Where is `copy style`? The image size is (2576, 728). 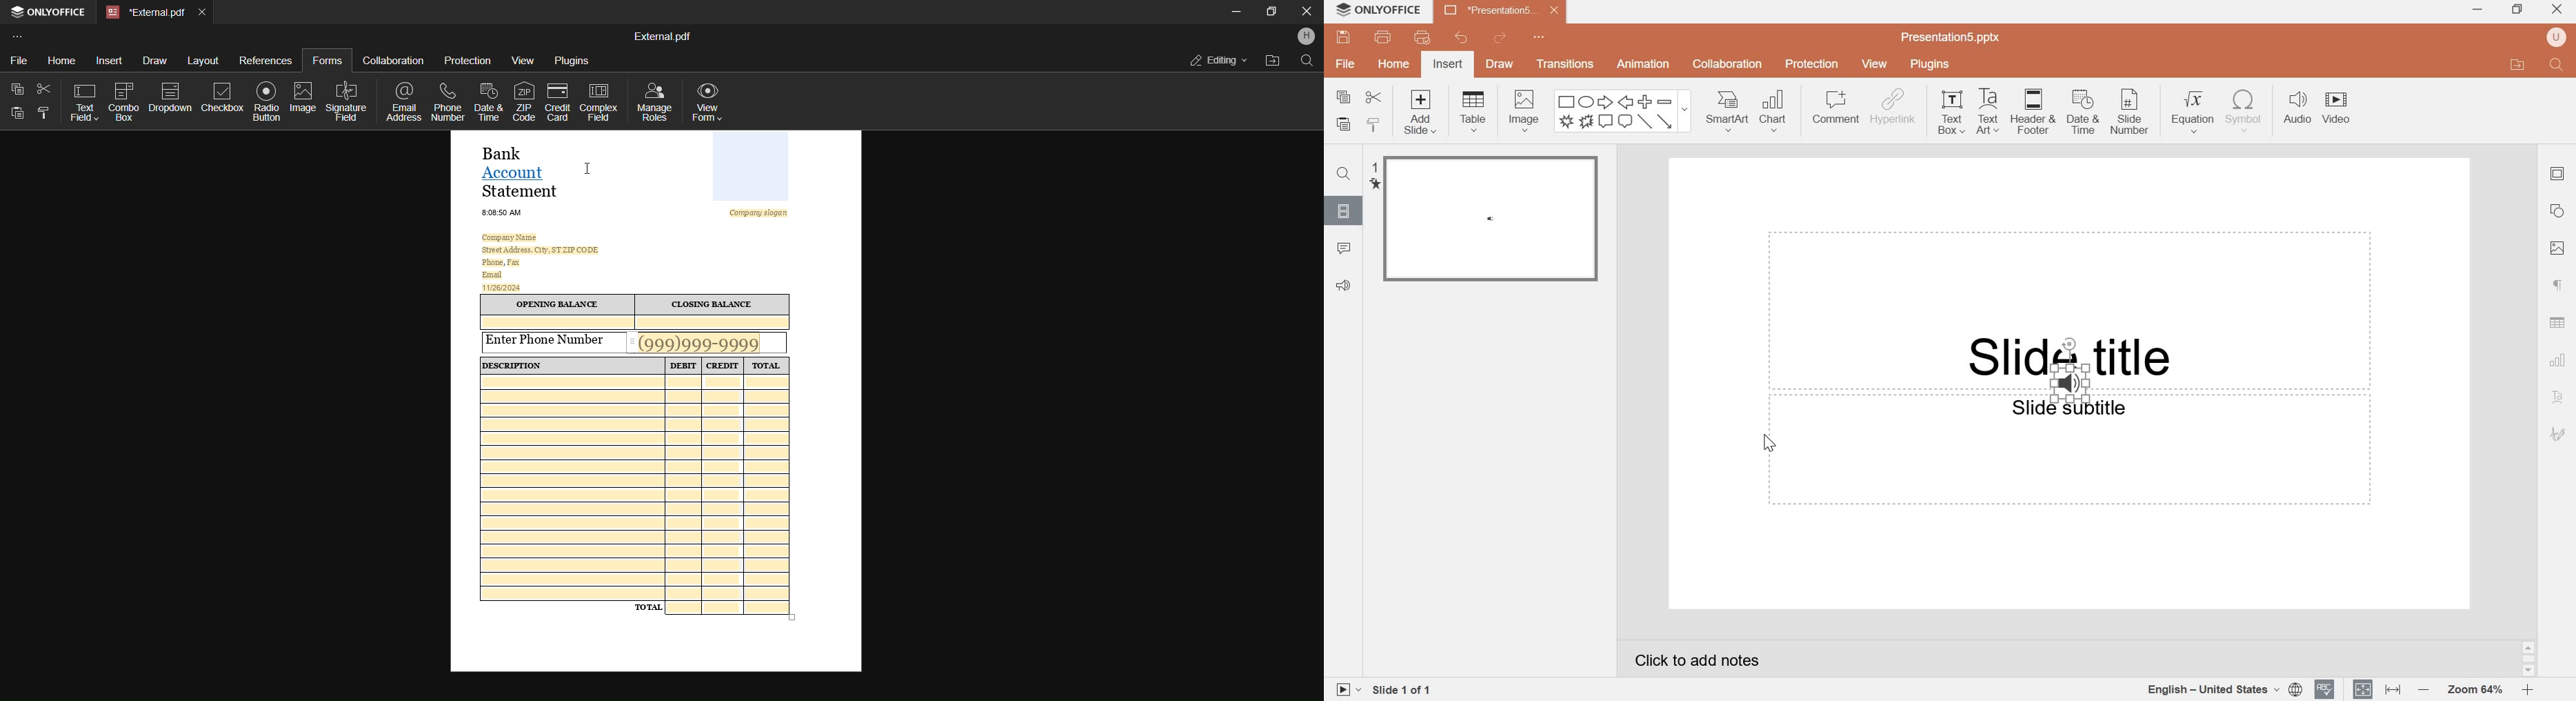
copy style is located at coordinates (1376, 124).